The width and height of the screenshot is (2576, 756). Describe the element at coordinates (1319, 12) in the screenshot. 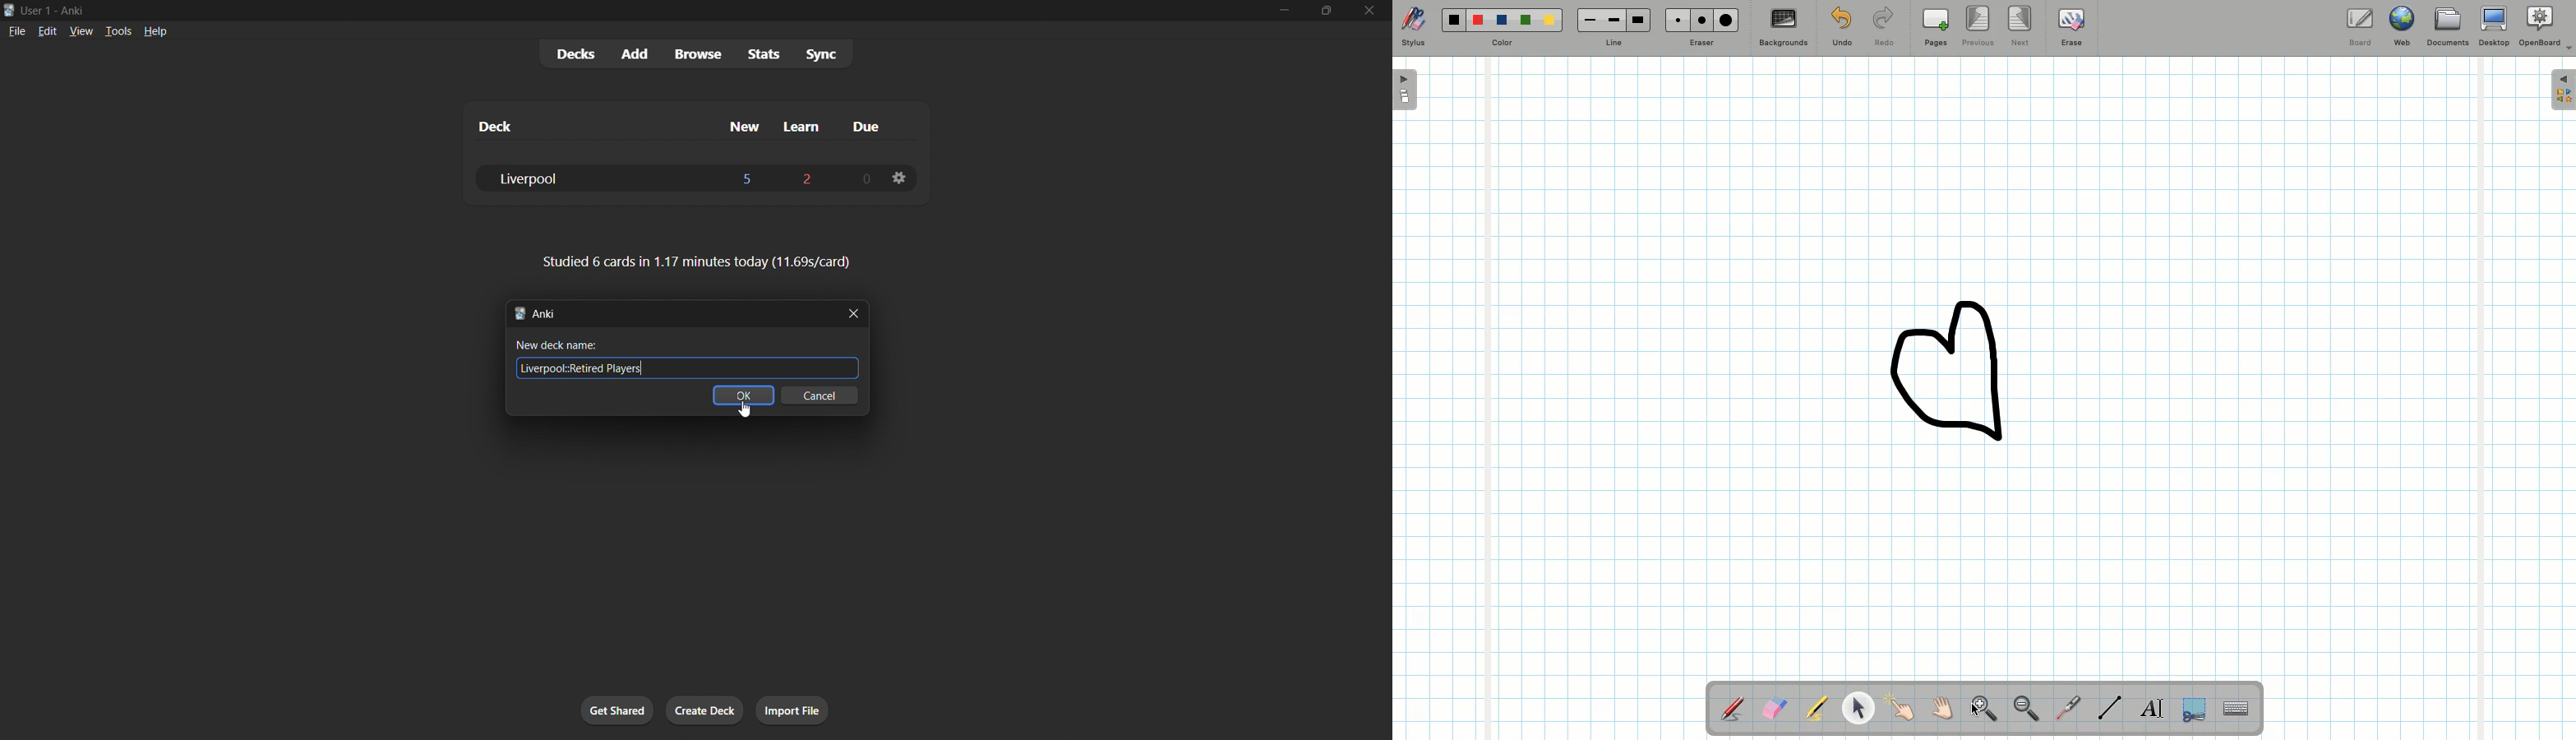

I see `maximize/restore` at that location.